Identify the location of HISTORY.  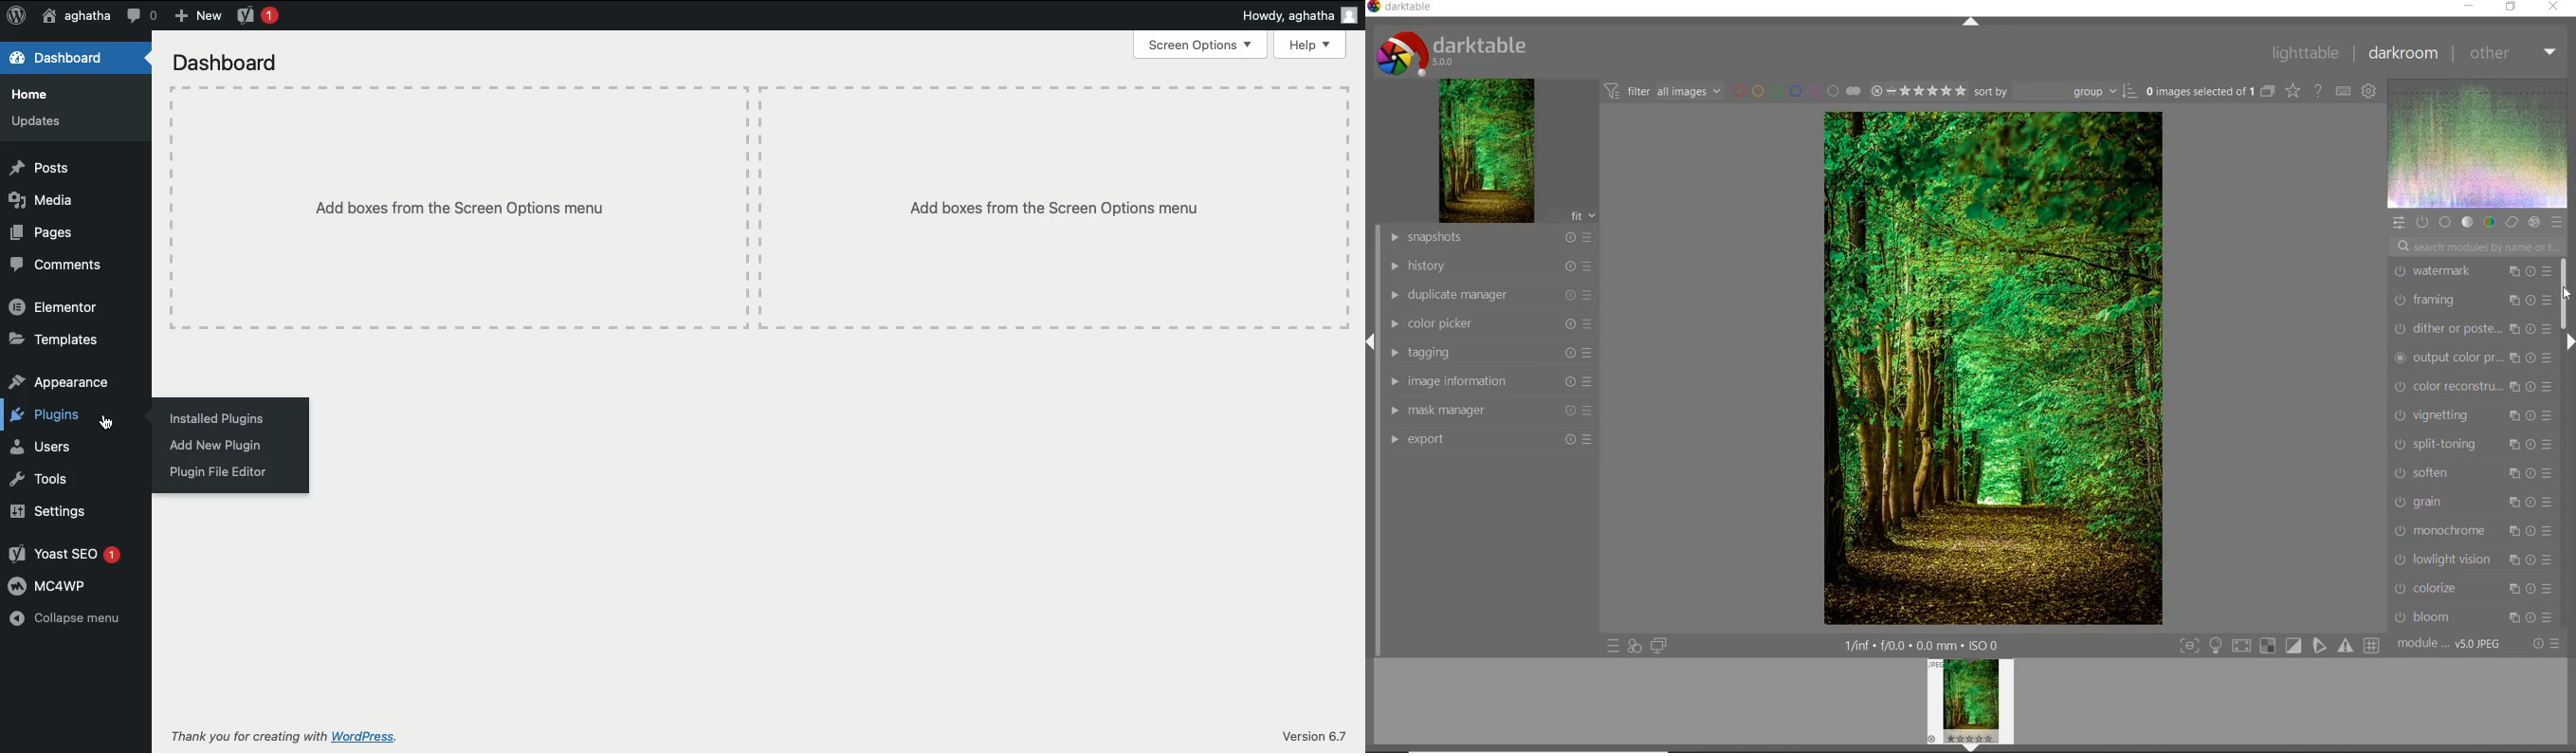
(1488, 267).